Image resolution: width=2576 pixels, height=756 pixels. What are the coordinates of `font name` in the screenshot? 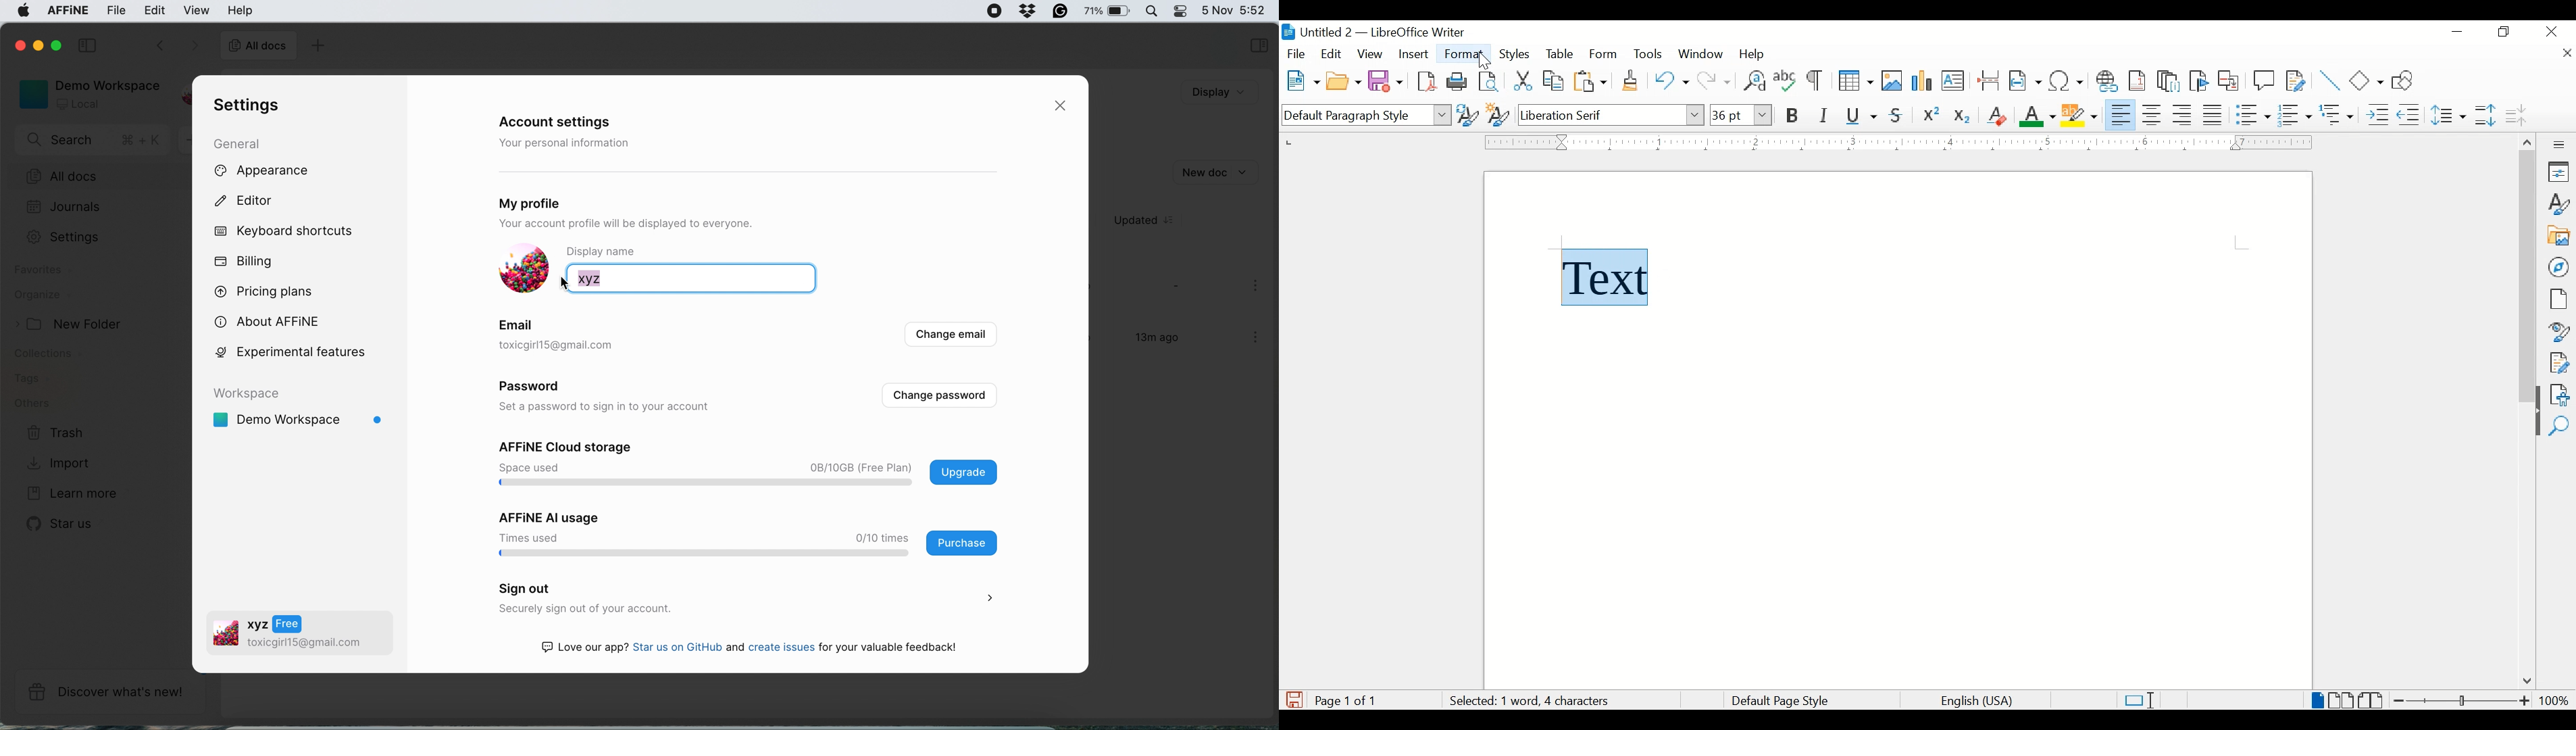 It's located at (1612, 114).